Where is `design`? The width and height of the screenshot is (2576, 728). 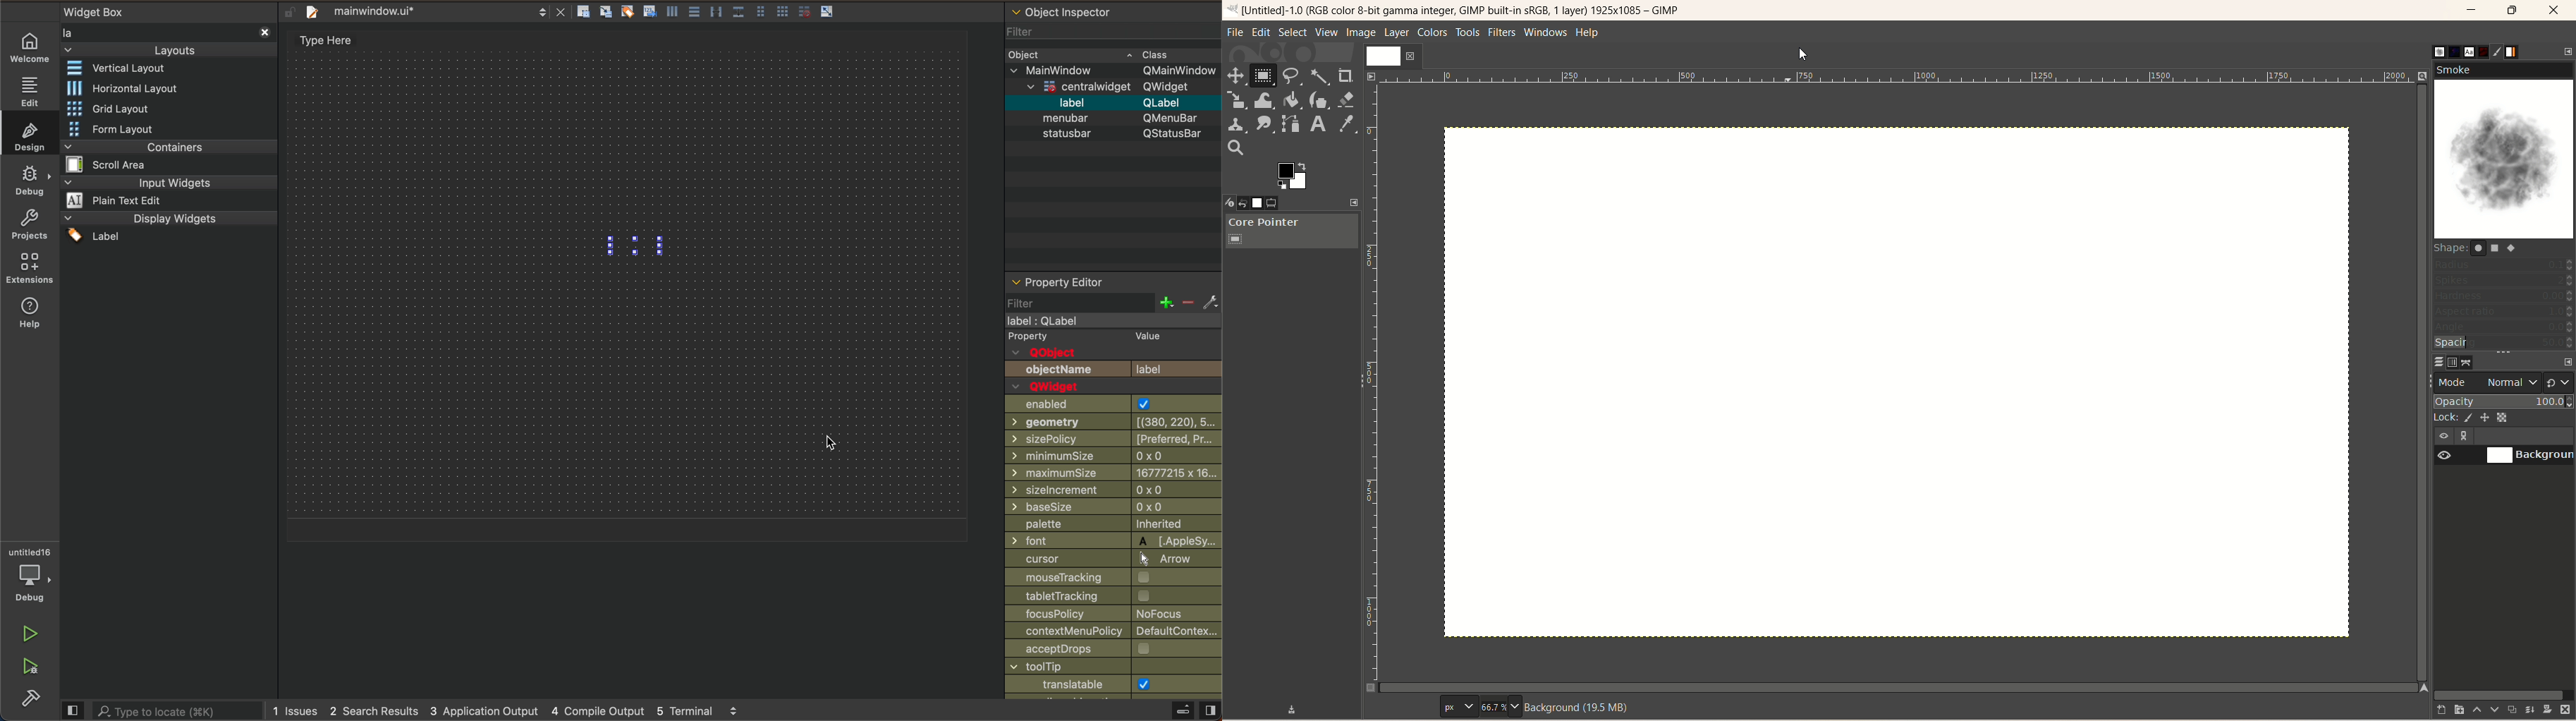 design is located at coordinates (32, 135).